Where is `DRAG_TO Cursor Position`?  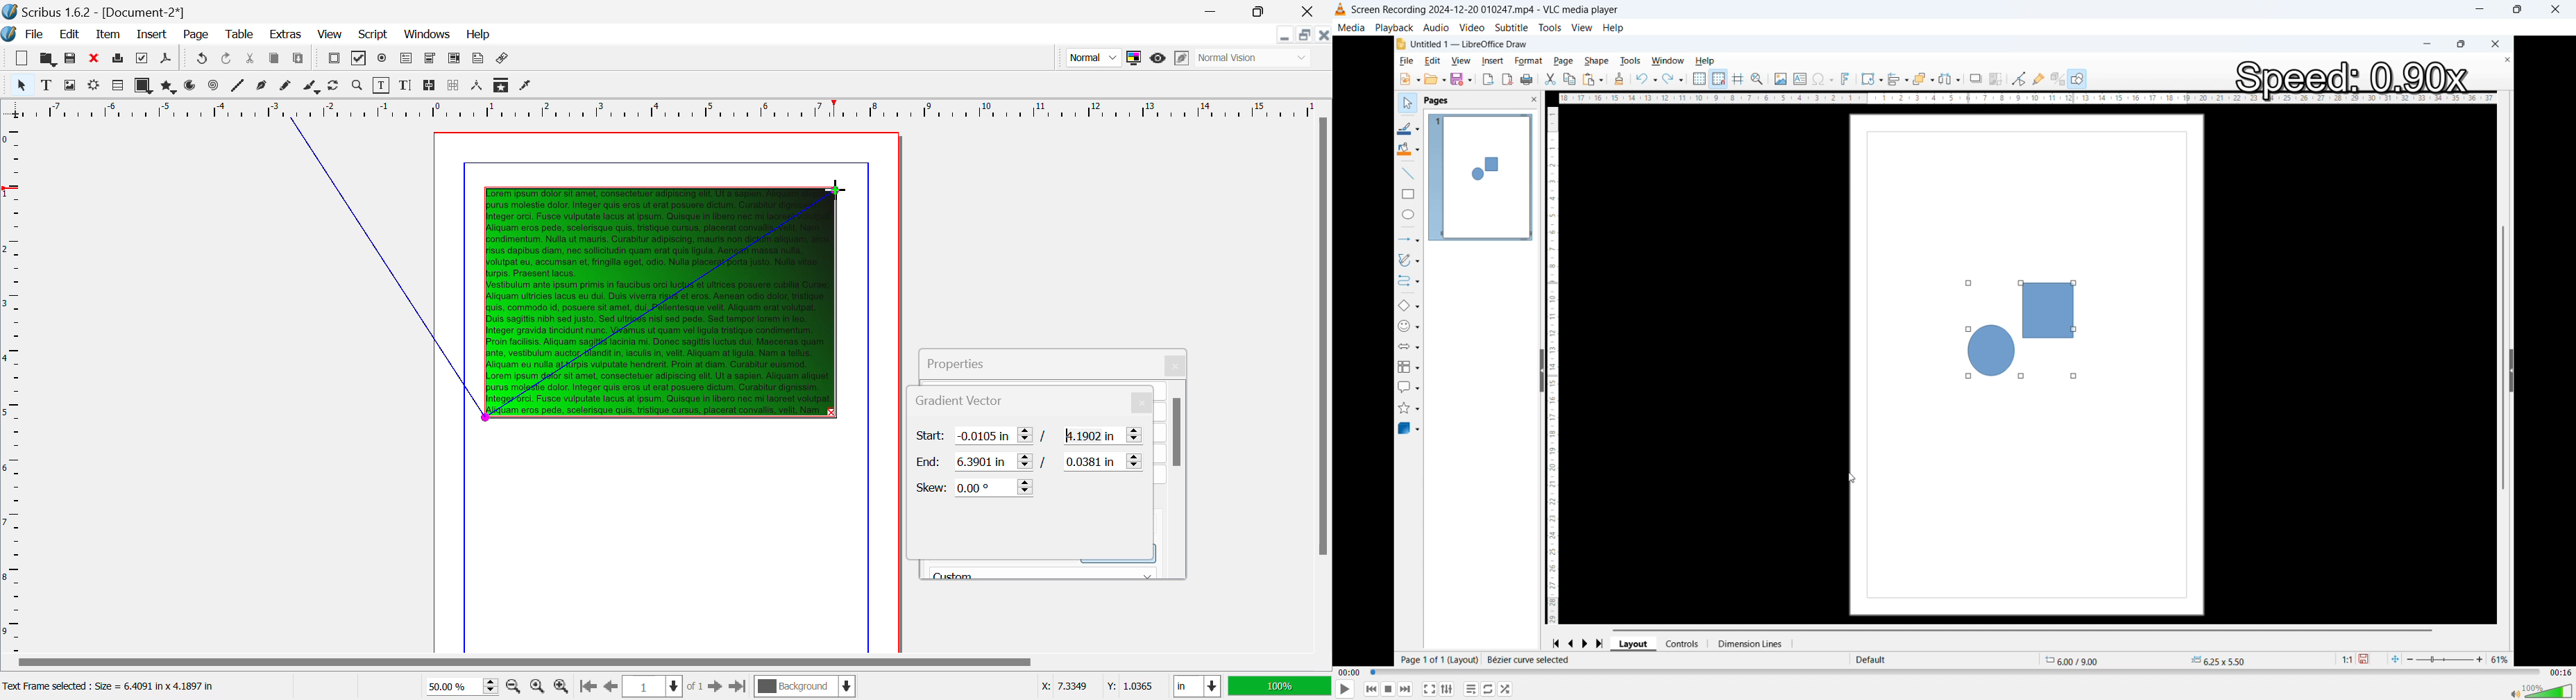
DRAG_TO Cursor Position is located at coordinates (834, 190).